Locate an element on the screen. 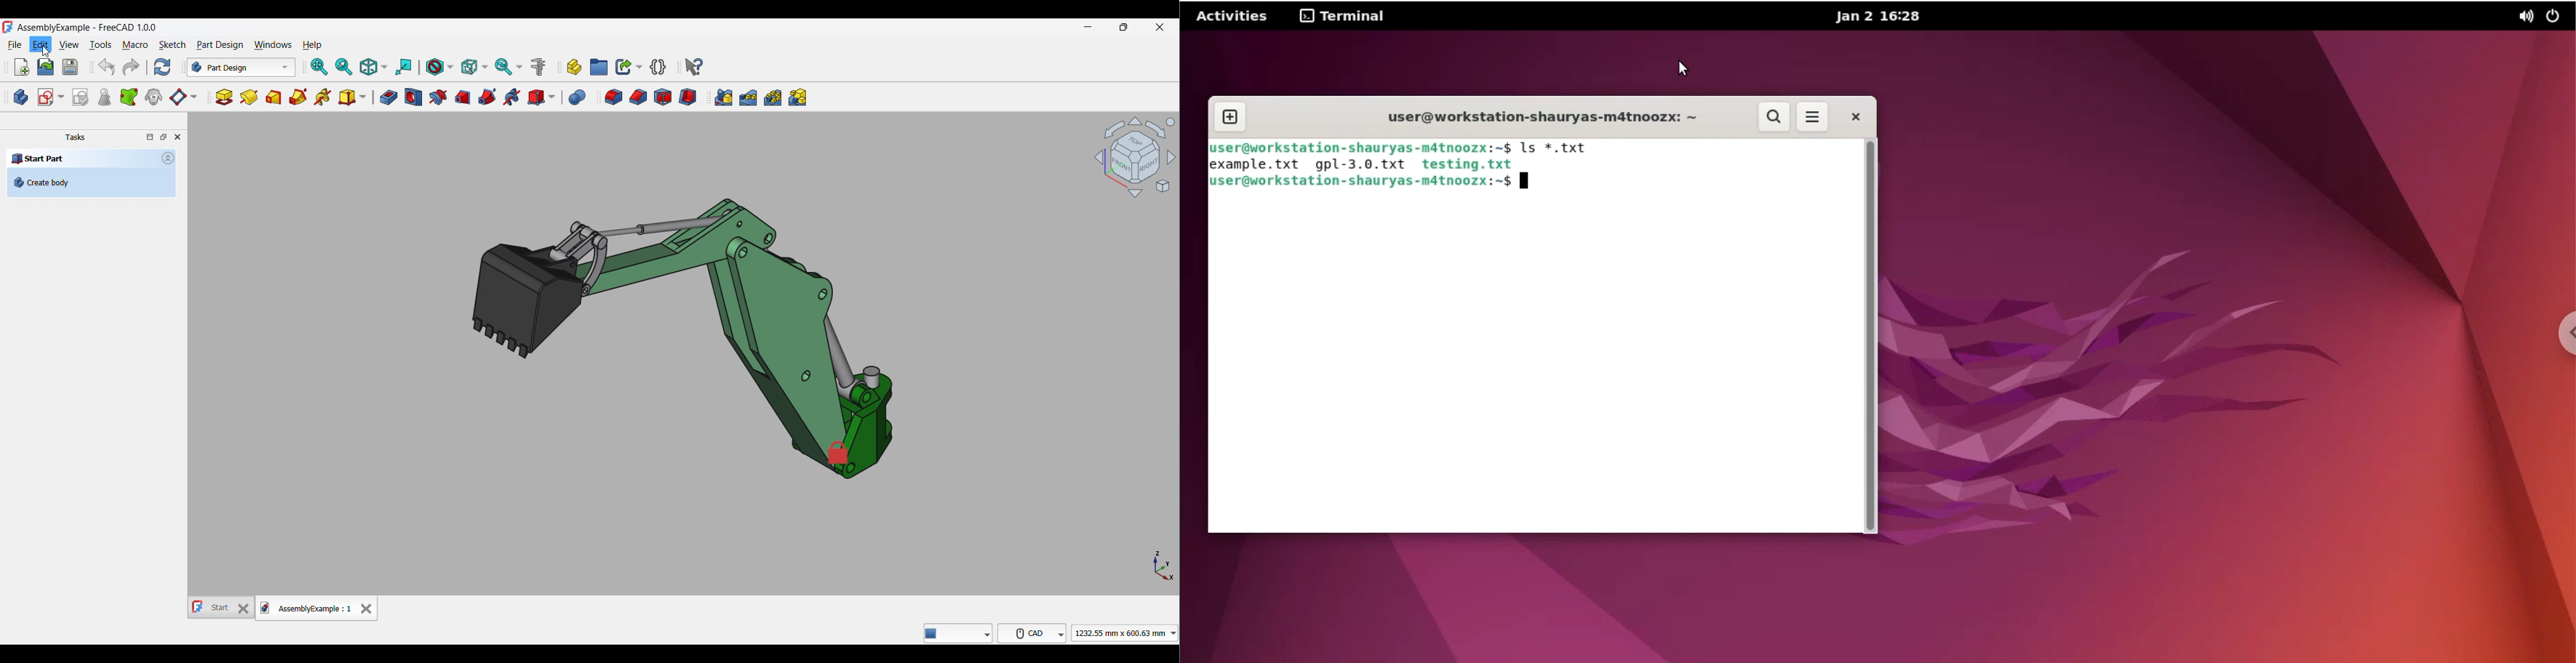 The image size is (2576, 672). Mirrored is located at coordinates (724, 98).